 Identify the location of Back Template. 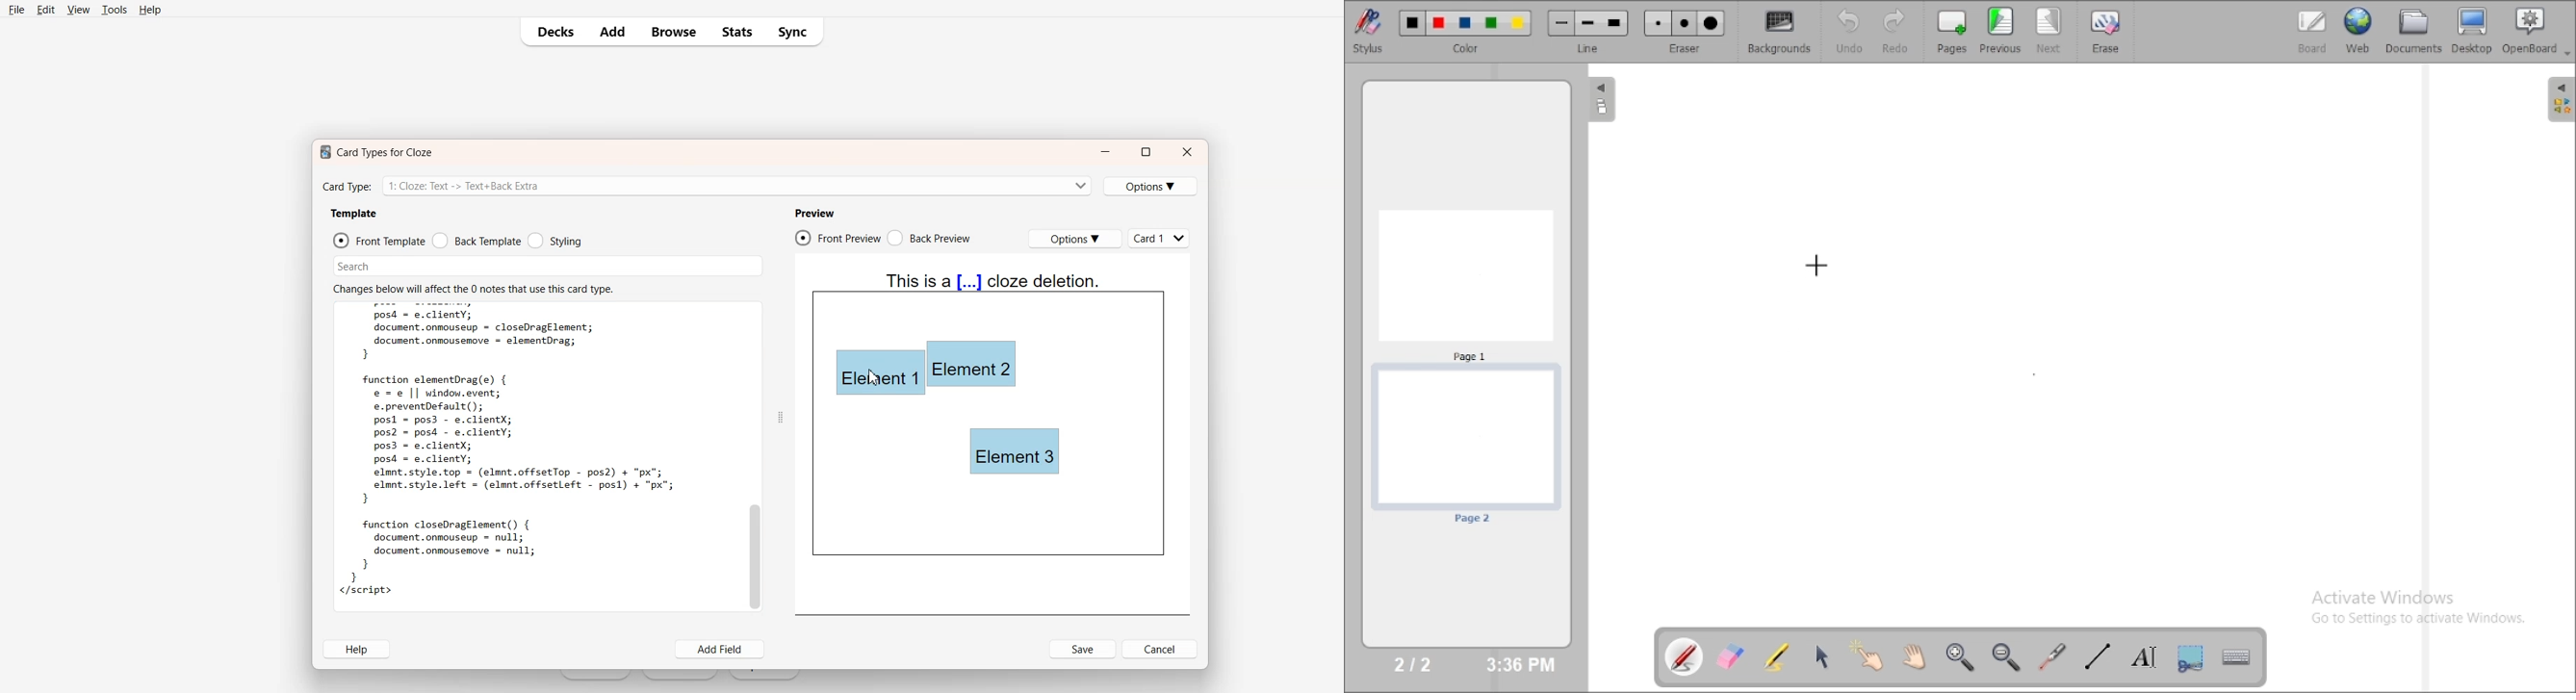
(477, 240).